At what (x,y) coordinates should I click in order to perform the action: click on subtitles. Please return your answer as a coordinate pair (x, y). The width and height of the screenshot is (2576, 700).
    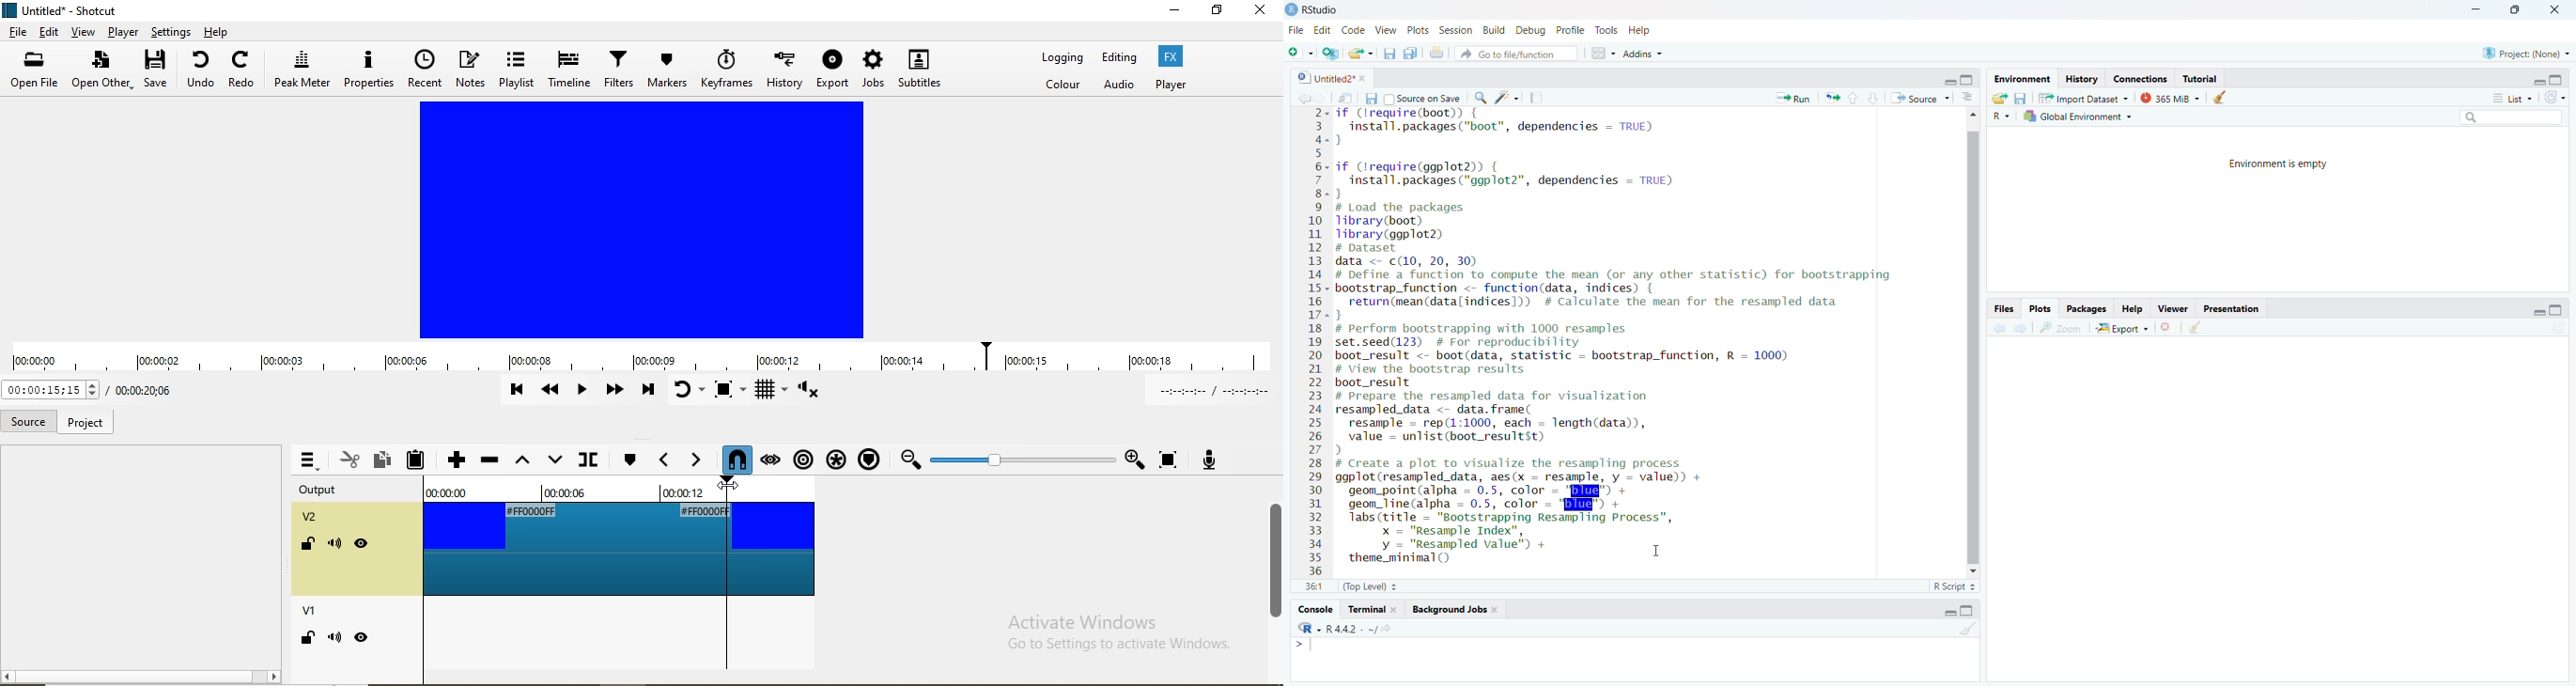
    Looking at the image, I should click on (919, 68).